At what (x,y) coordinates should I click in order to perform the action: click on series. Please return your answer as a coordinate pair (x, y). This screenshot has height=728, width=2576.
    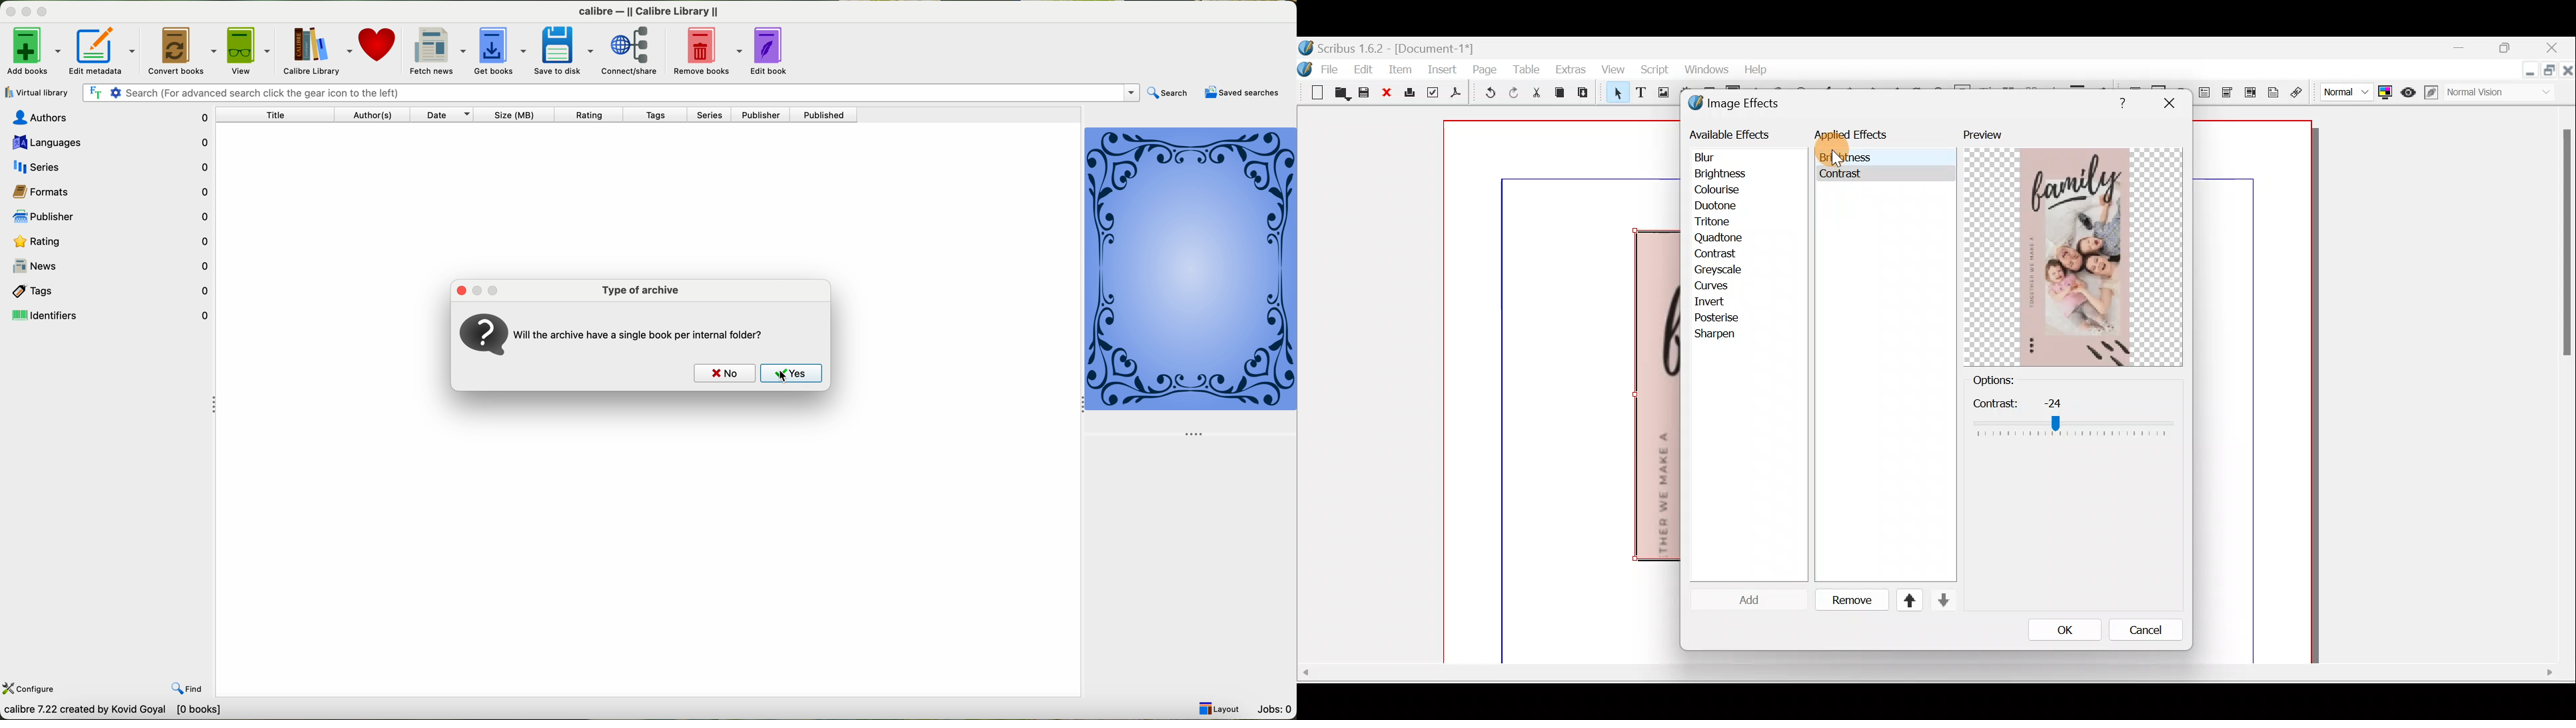
    Looking at the image, I should click on (714, 116).